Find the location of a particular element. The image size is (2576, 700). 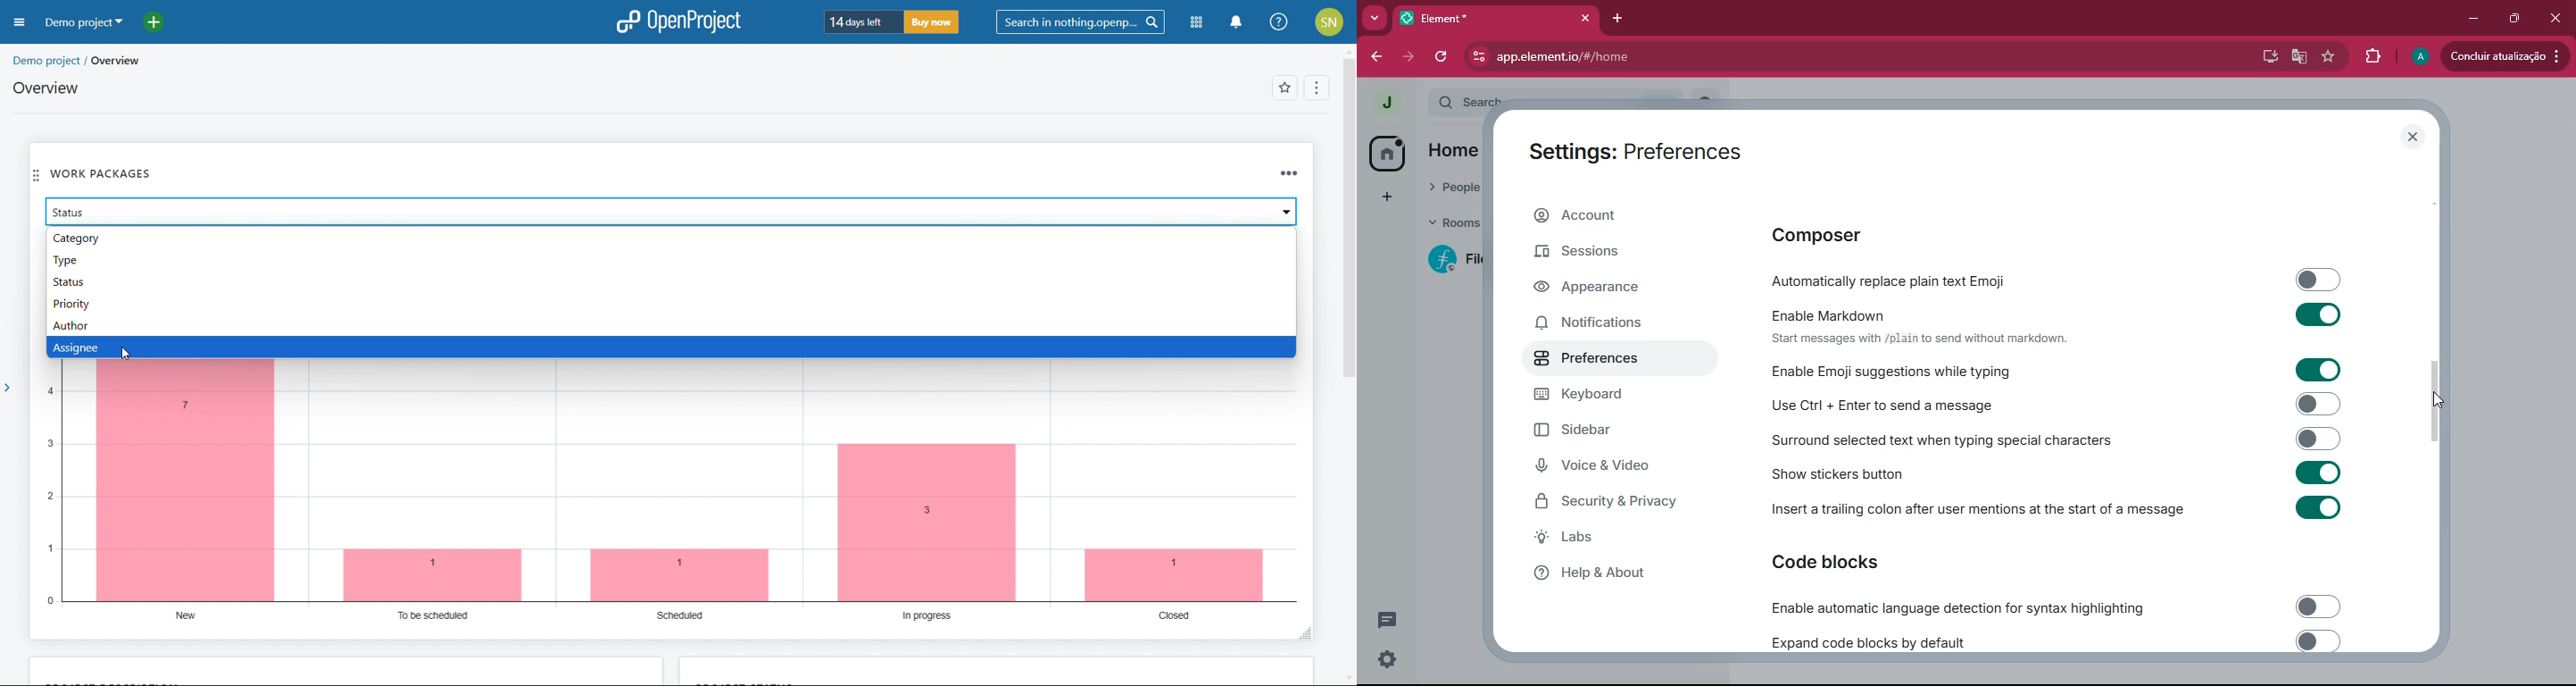

Enable Markdown
Start messages with /plain to send without markdown. is located at coordinates (2065, 322).